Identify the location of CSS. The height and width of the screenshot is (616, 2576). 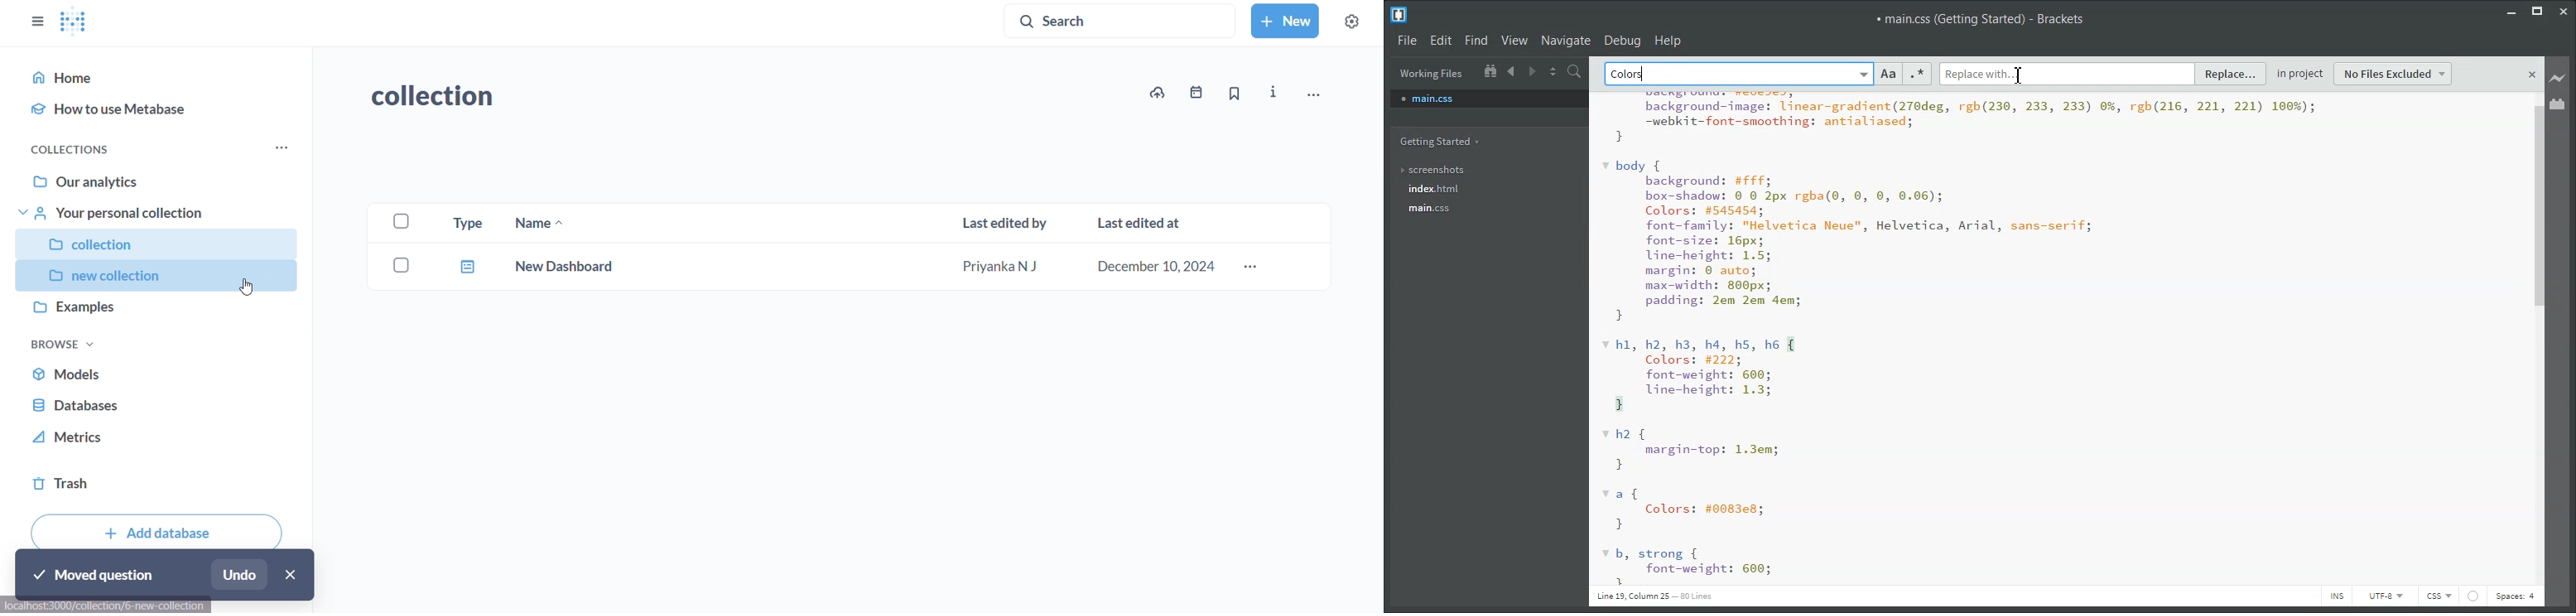
(2439, 596).